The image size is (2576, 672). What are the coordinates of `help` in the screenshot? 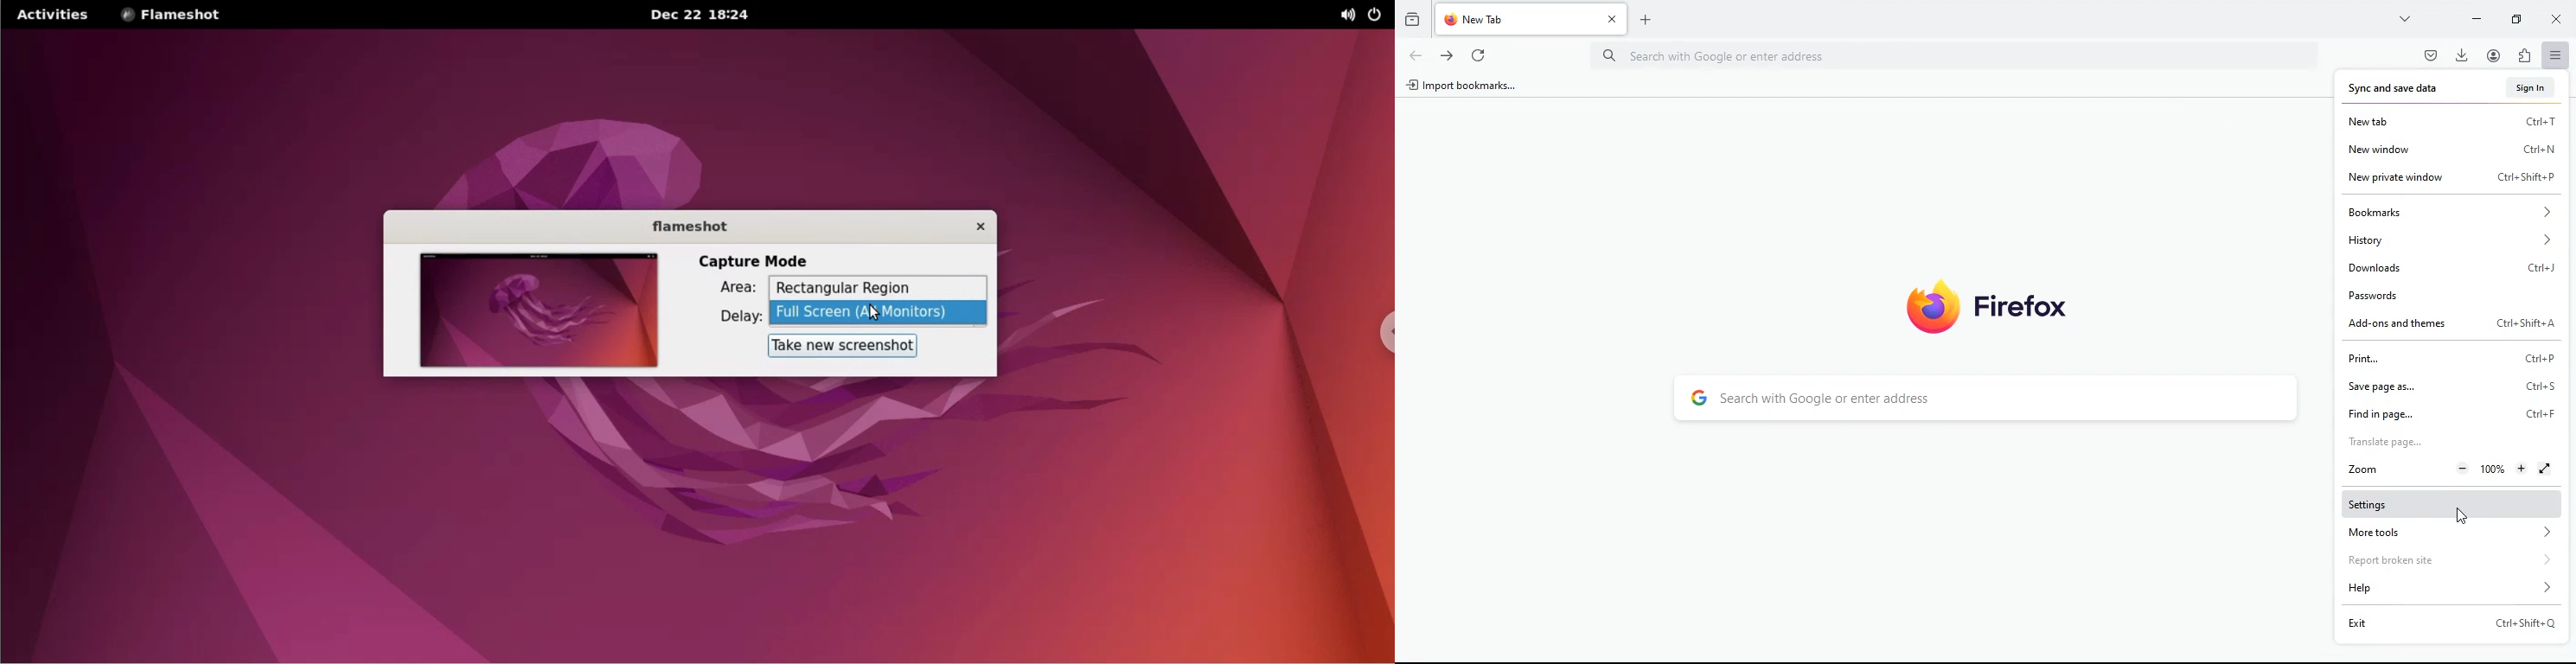 It's located at (2442, 589).